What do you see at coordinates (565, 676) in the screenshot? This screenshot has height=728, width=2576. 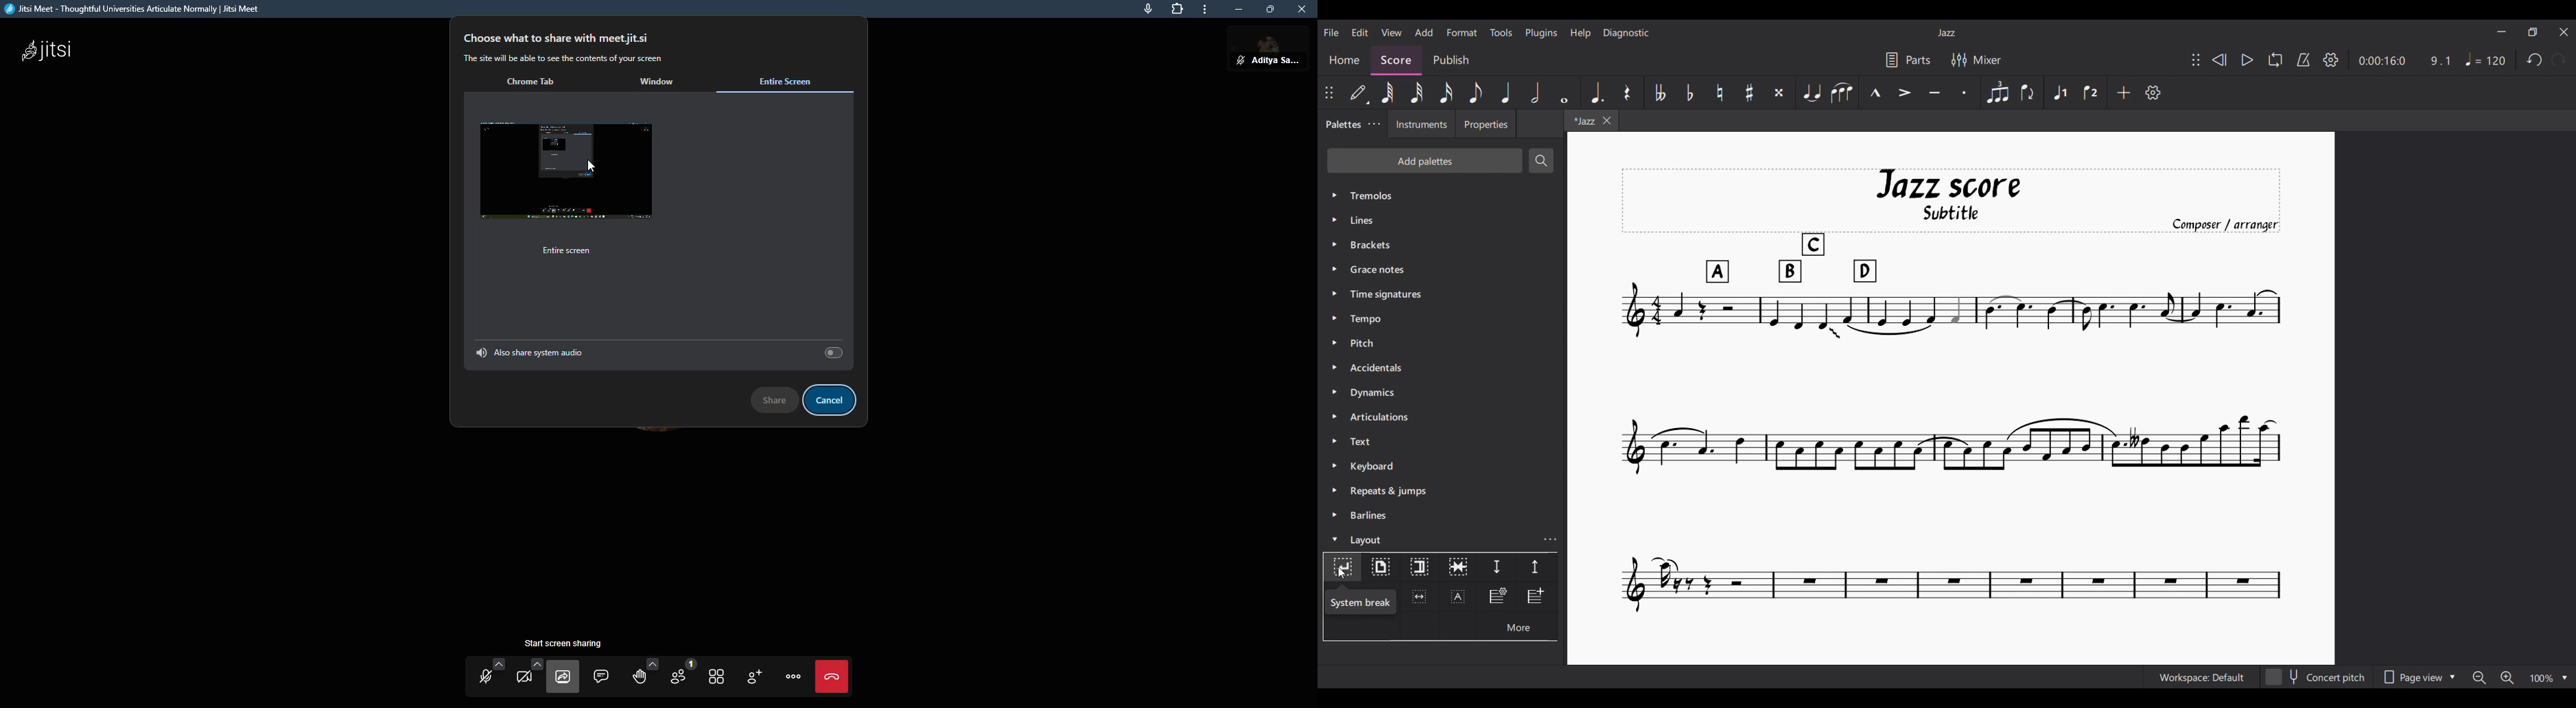 I see `start screen sharing` at bounding box center [565, 676].